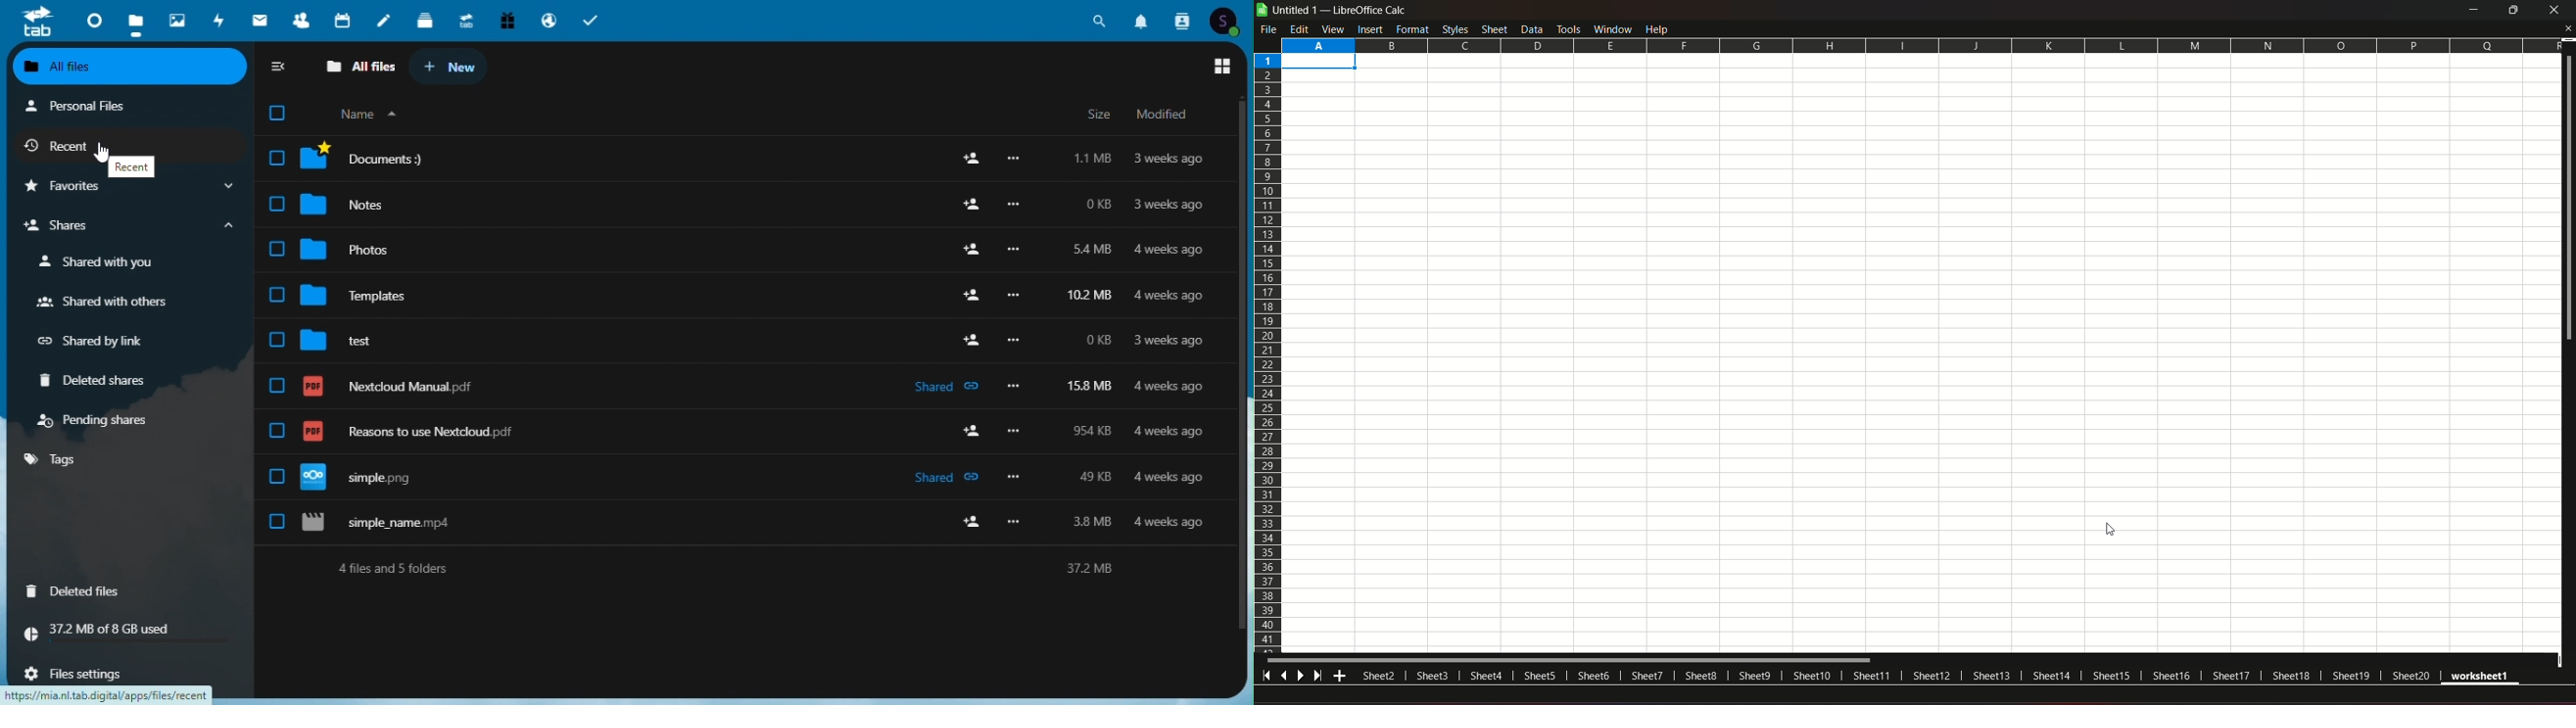  What do you see at coordinates (590, 21) in the screenshot?
I see `Tasks` at bounding box center [590, 21].